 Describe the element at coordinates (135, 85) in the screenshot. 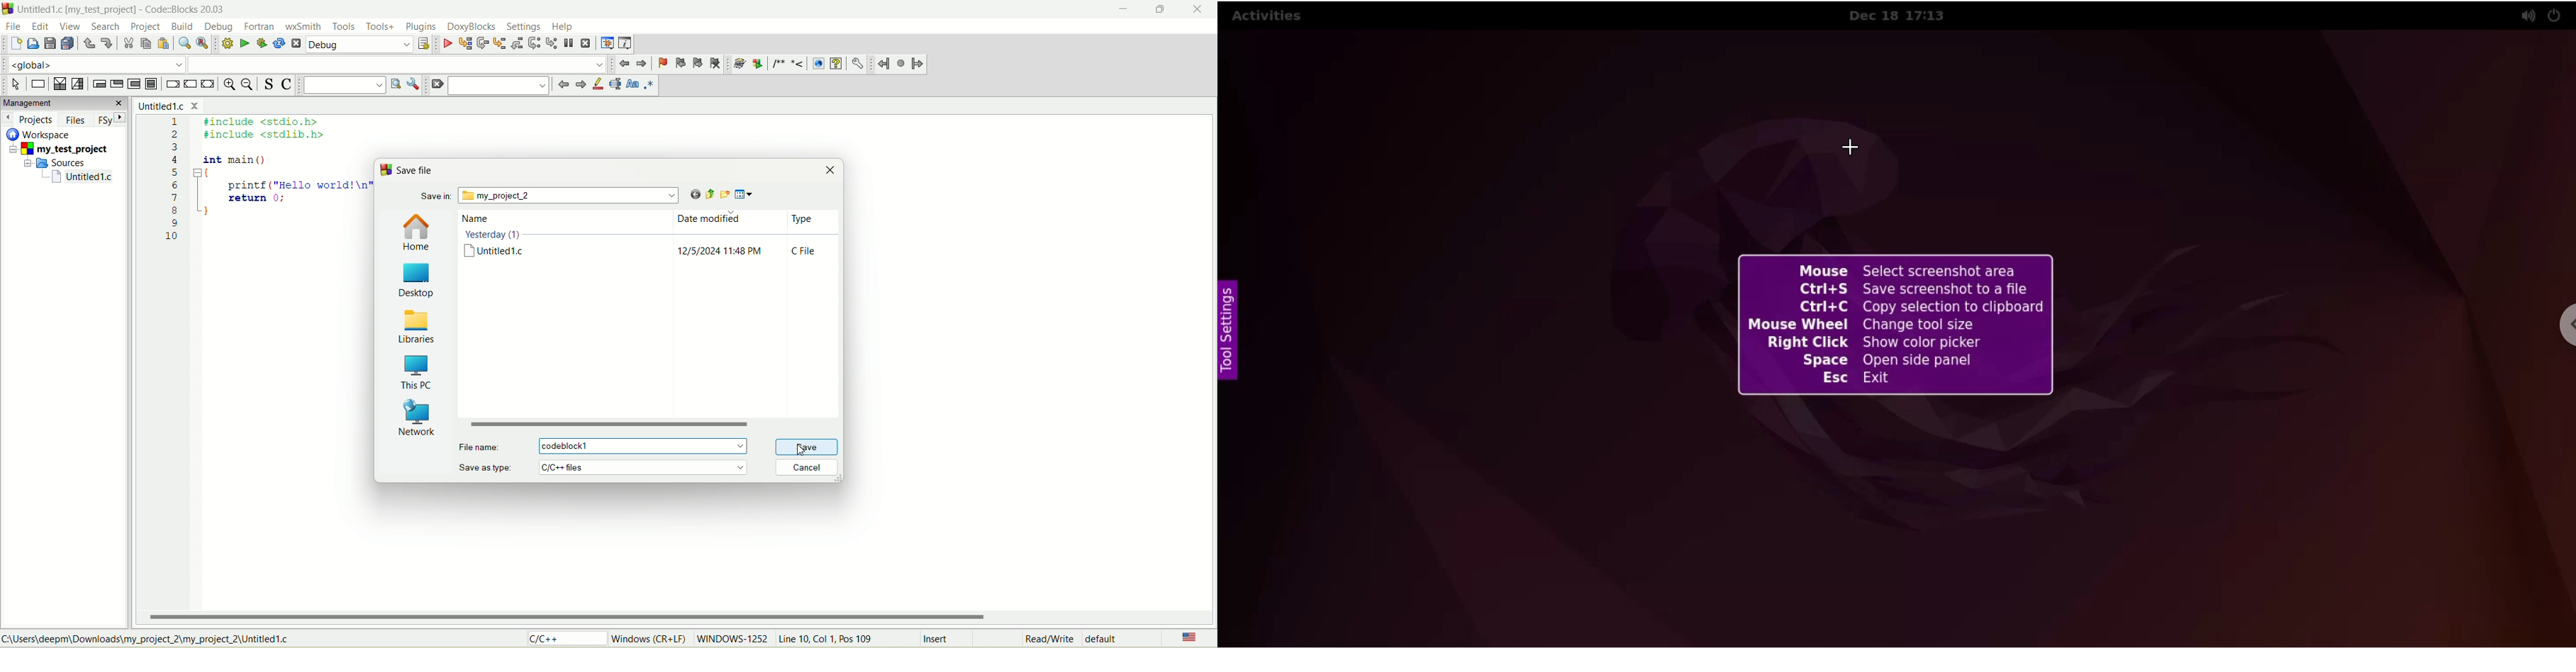

I see `counting loop` at that location.